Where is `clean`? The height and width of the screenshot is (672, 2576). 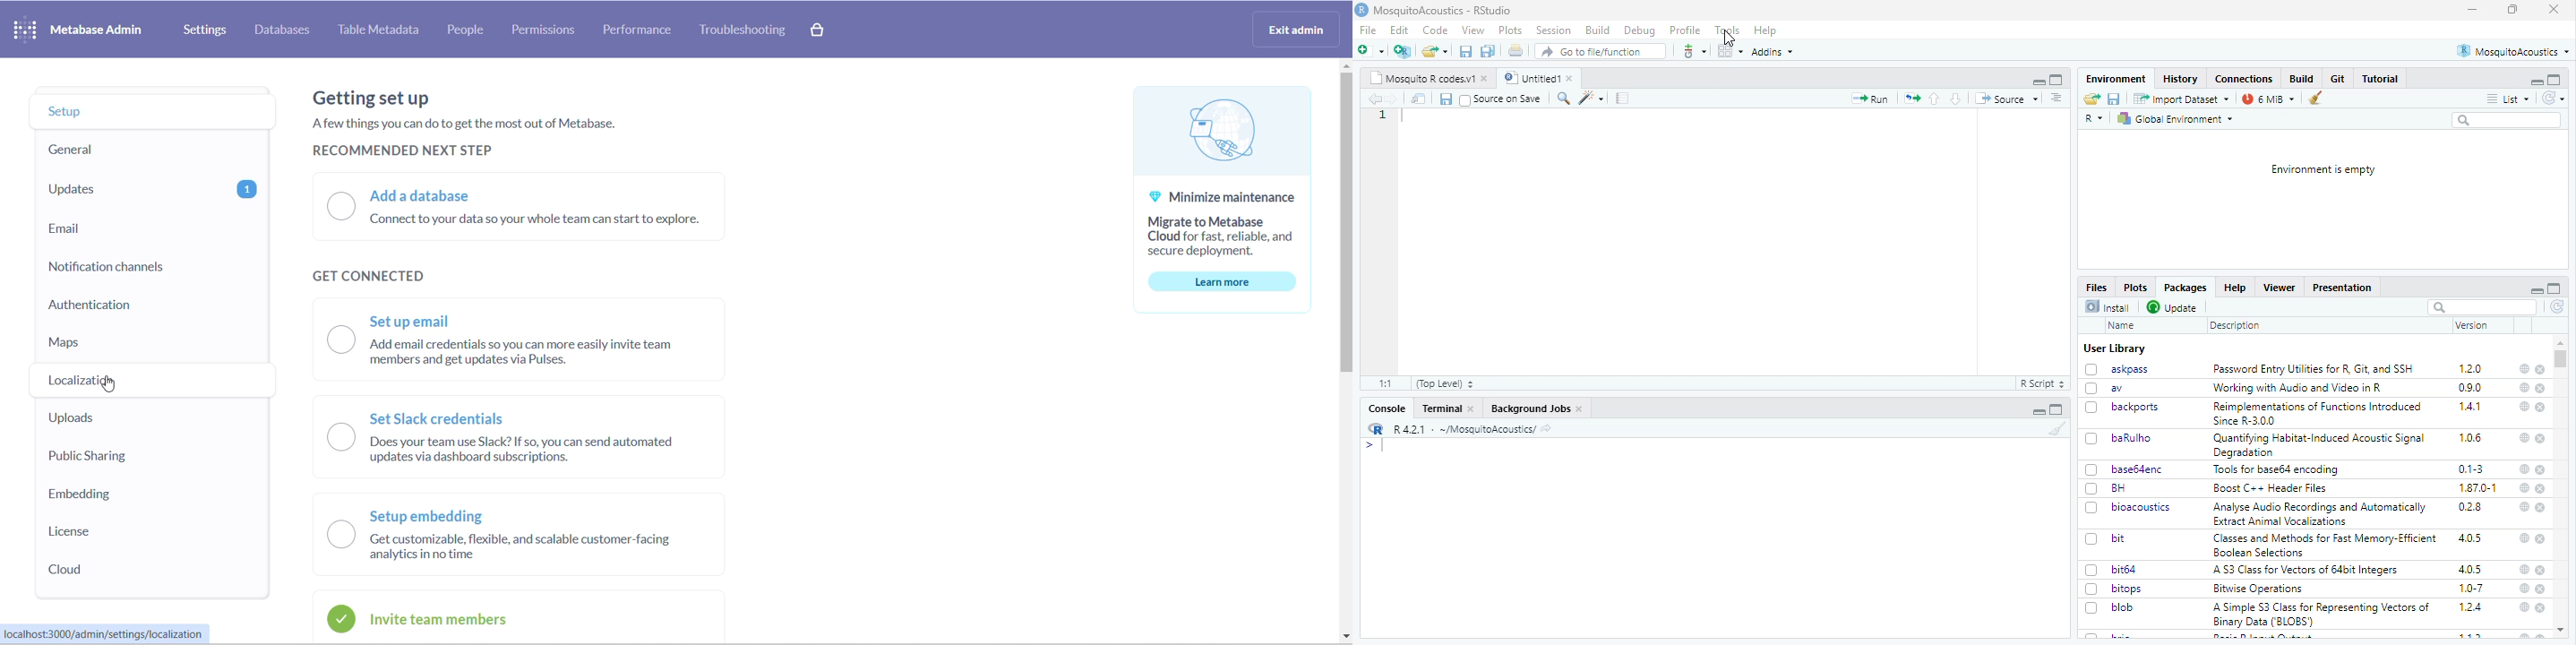 clean is located at coordinates (2057, 427).